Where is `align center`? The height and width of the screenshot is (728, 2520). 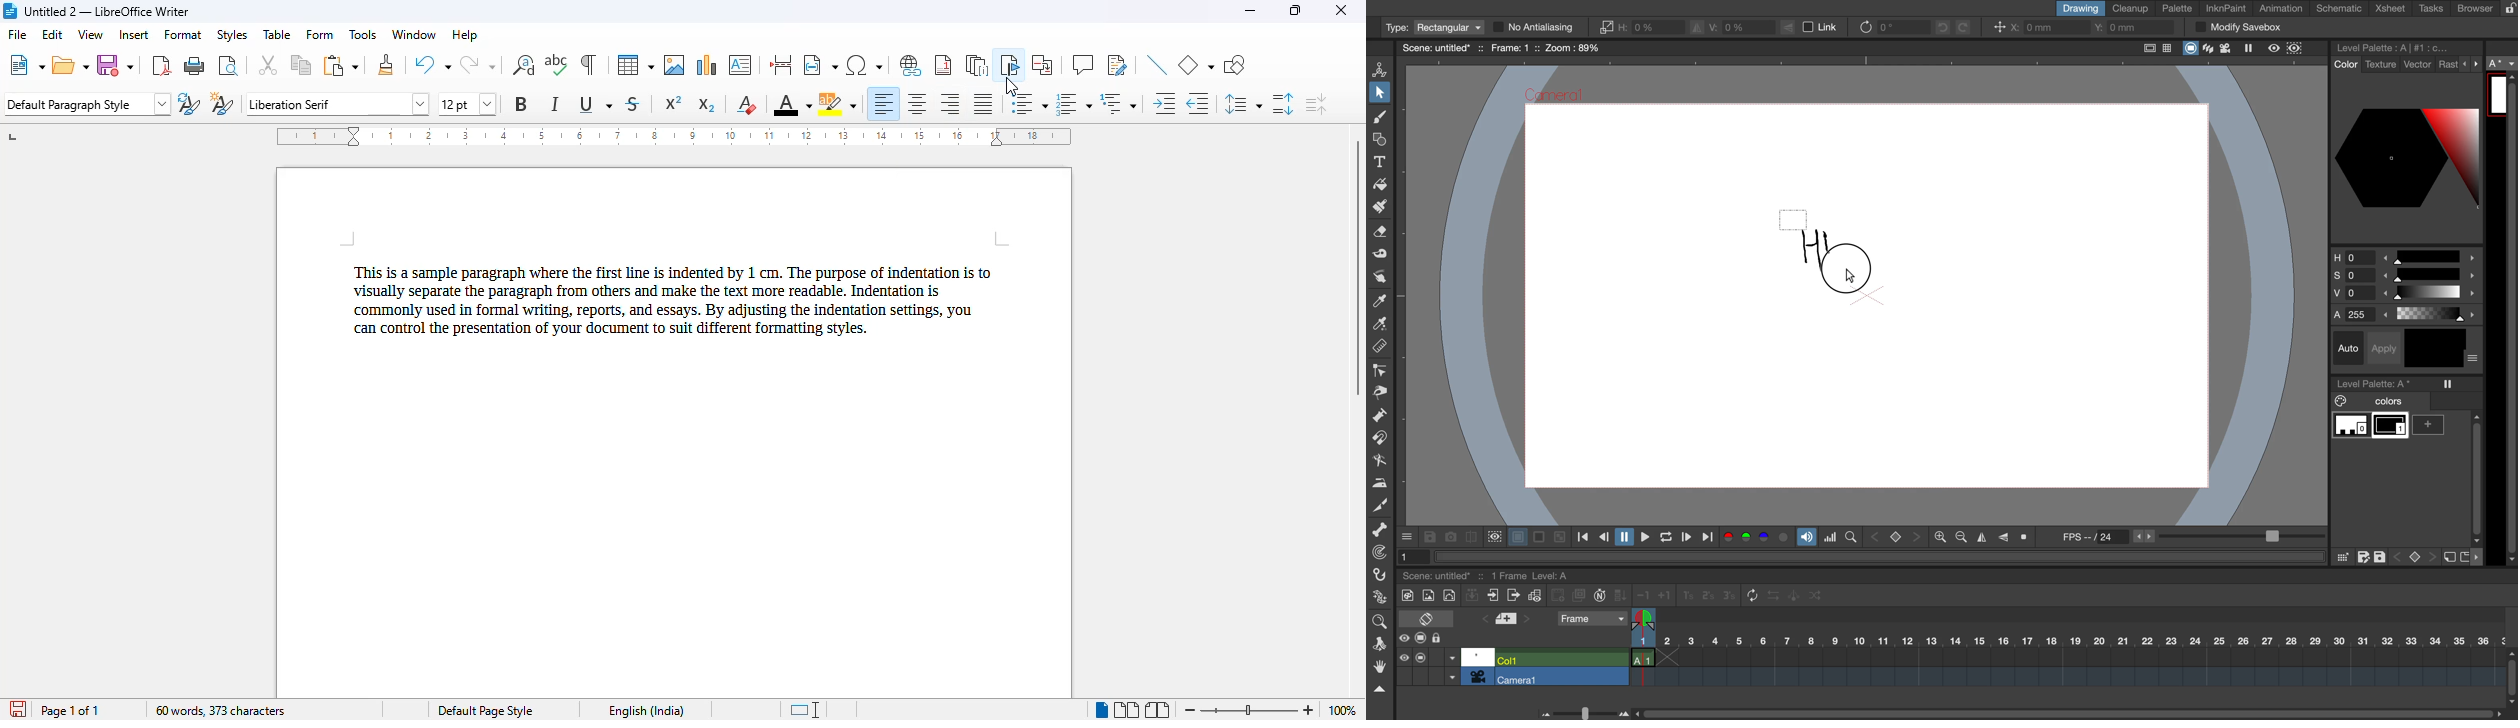
align center is located at coordinates (917, 104).